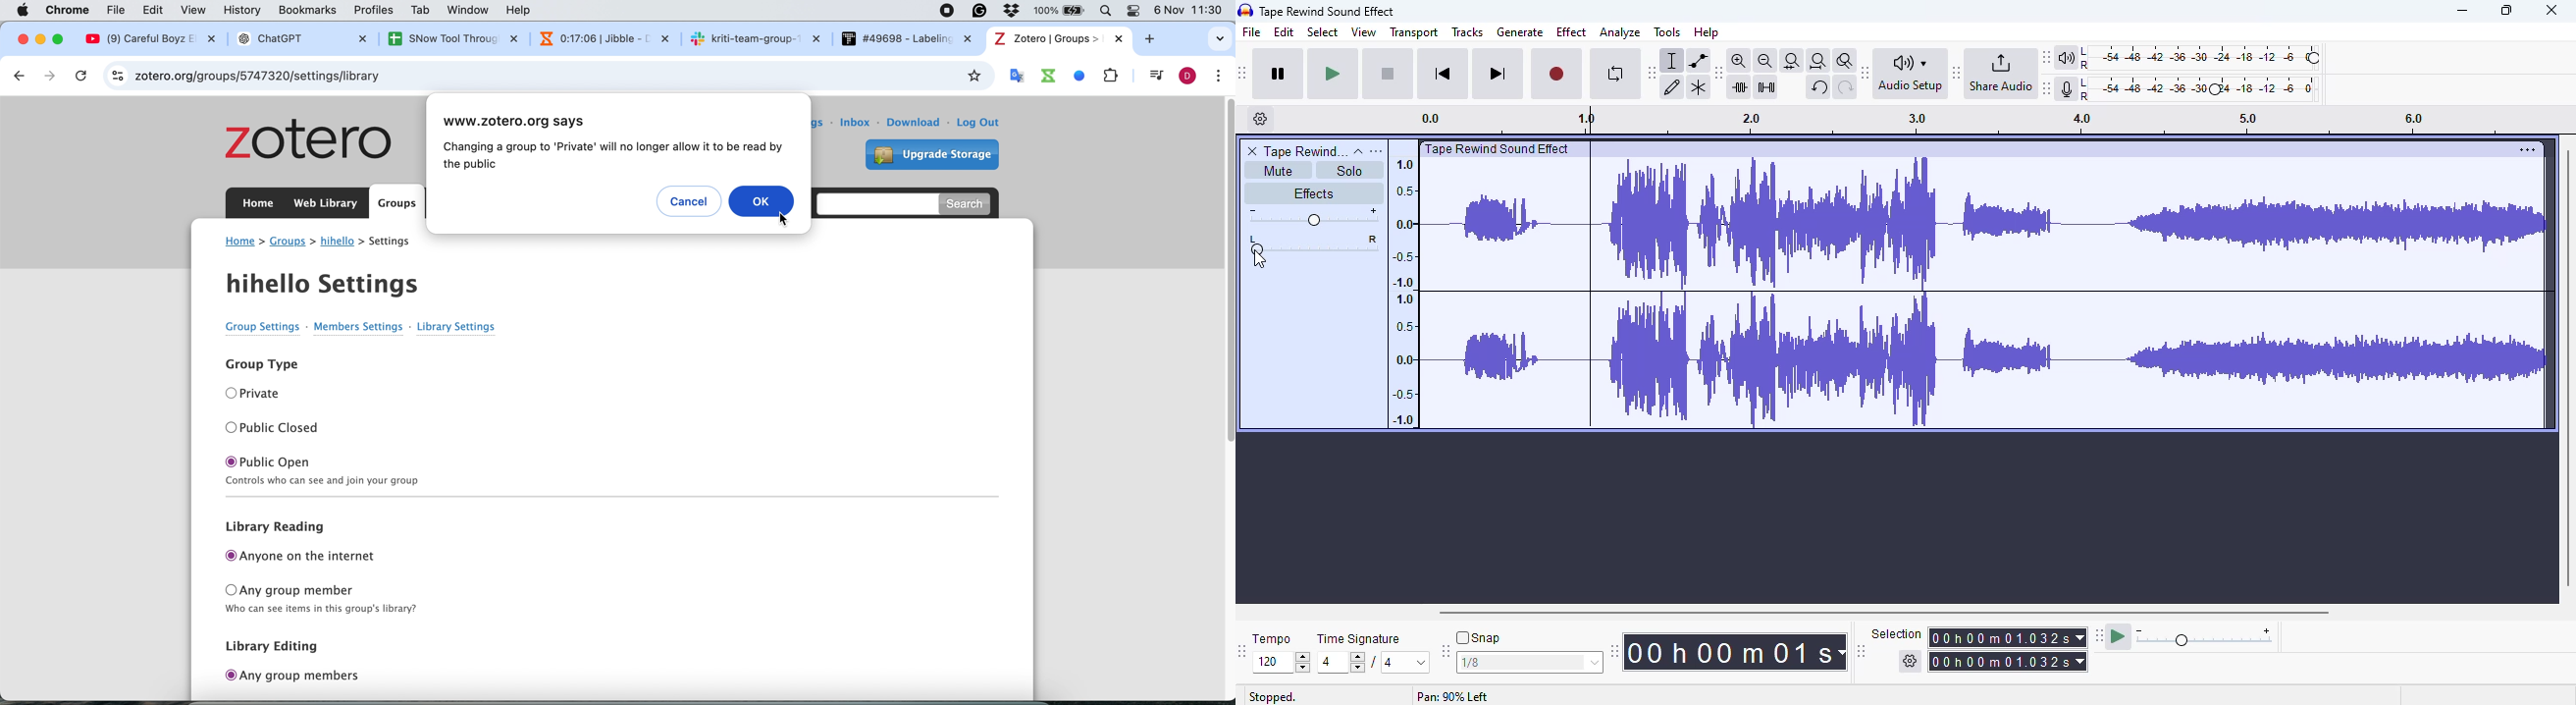  Describe the element at coordinates (973, 76) in the screenshot. I see `bookmark` at that location.